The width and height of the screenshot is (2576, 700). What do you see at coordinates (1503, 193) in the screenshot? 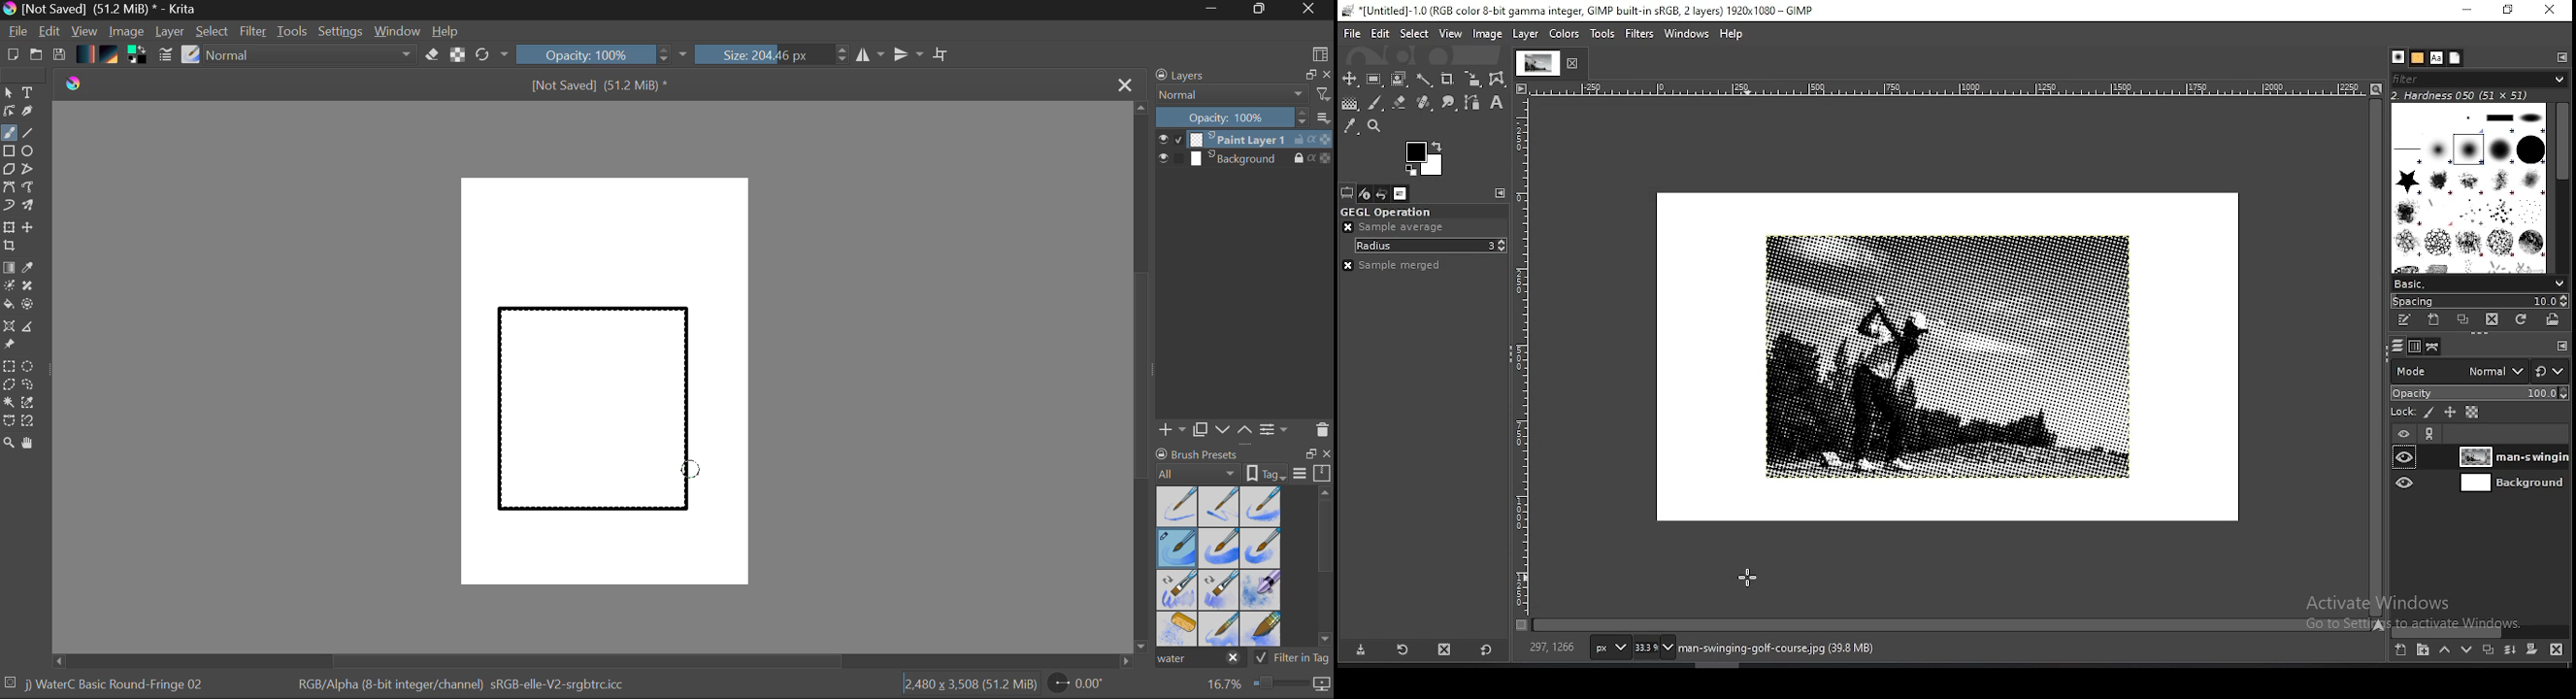
I see `configure this tab` at bounding box center [1503, 193].